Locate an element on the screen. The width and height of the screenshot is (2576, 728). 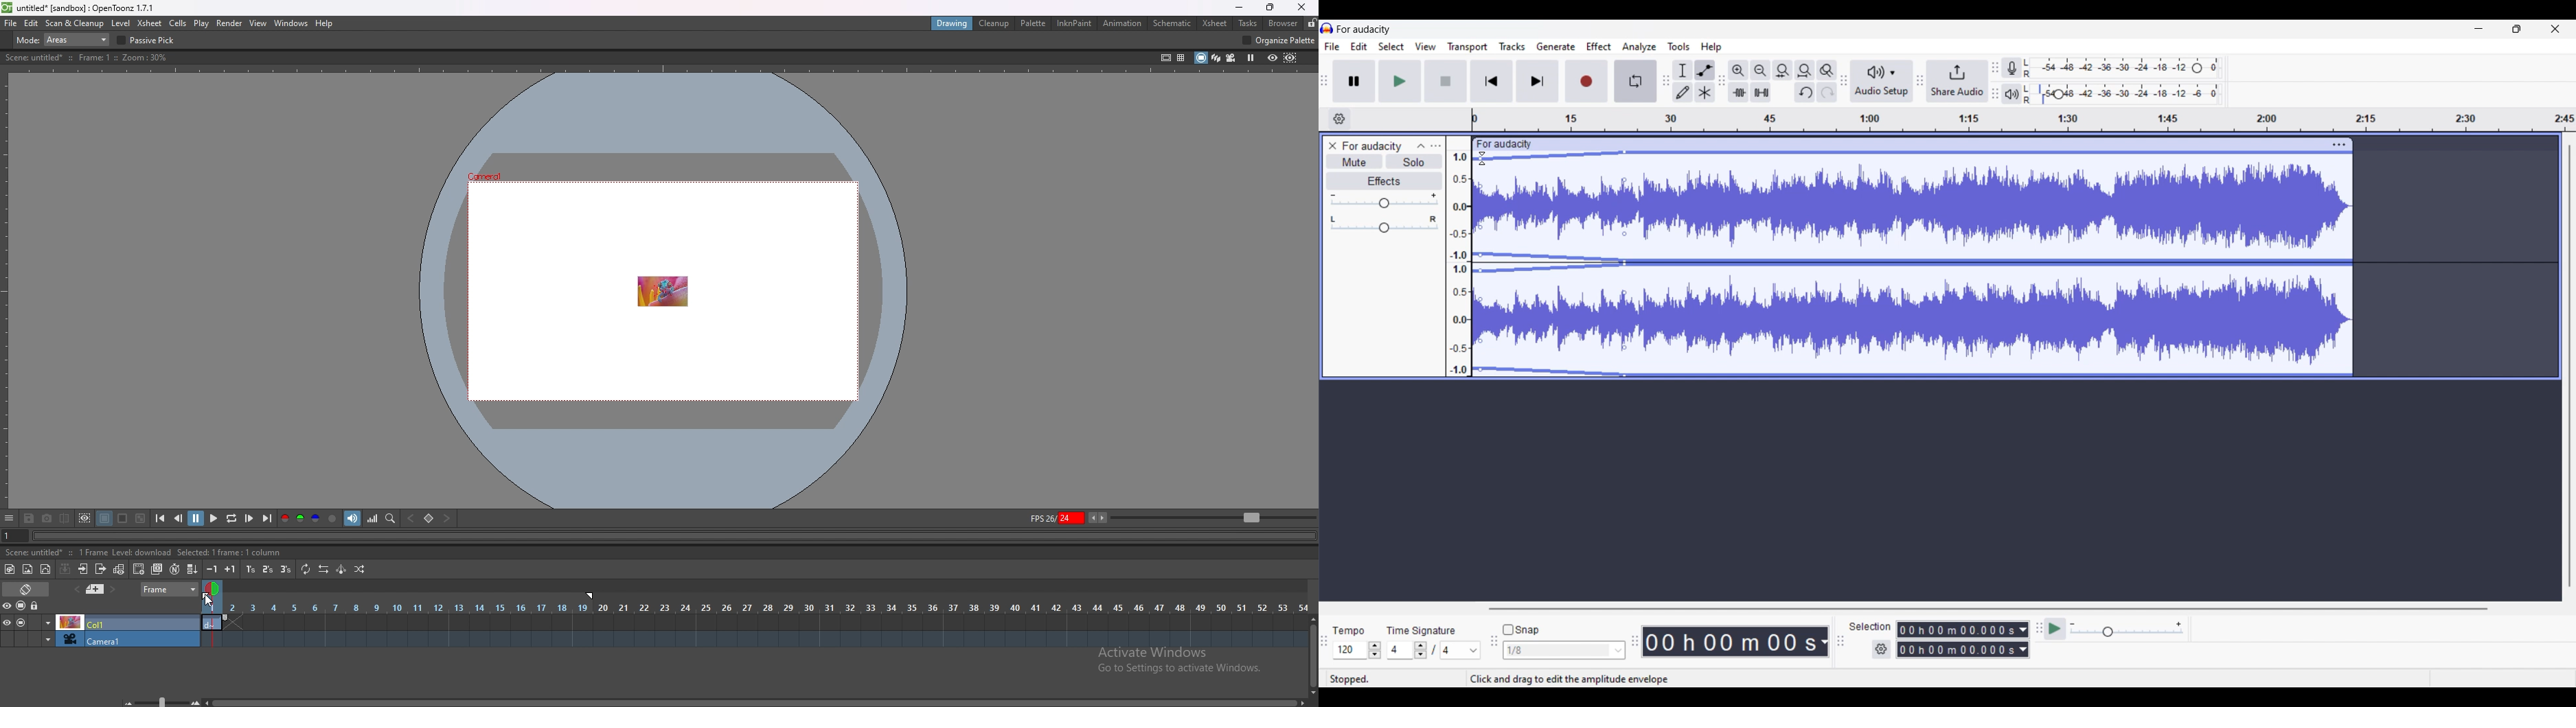
Settings is located at coordinates (1882, 649).